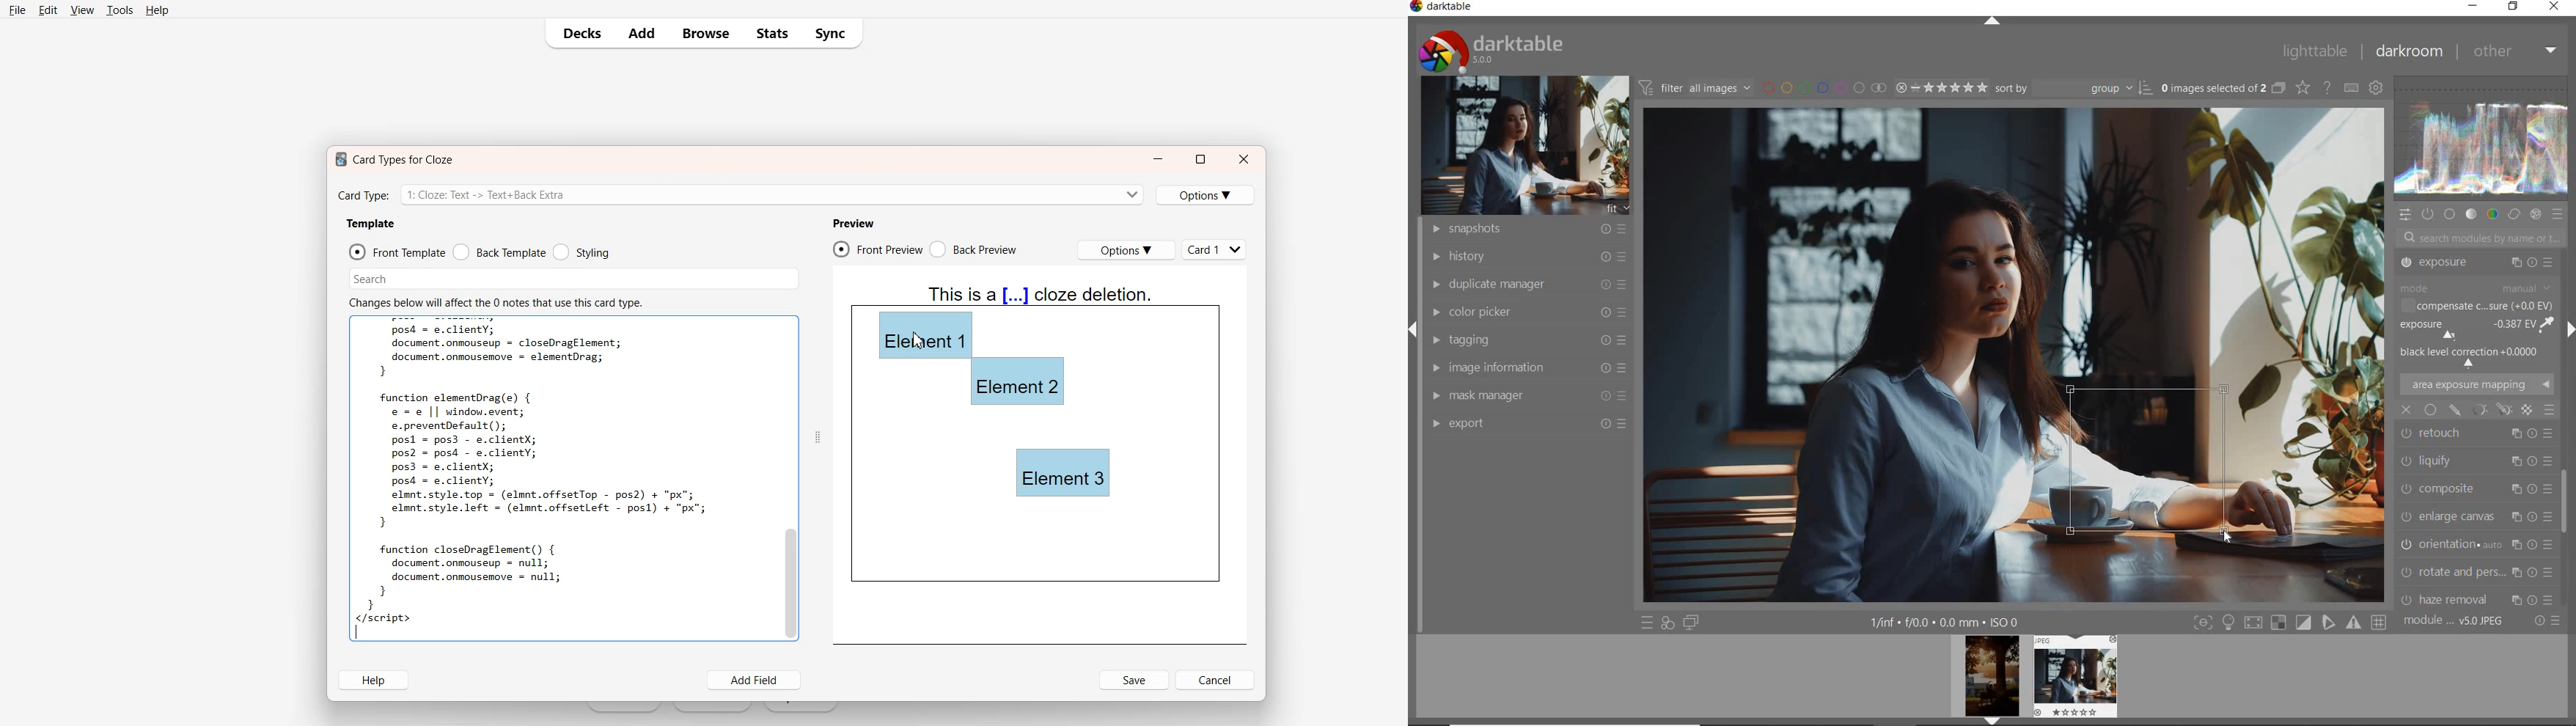  What do you see at coordinates (370, 224) in the screenshot?
I see `Template` at bounding box center [370, 224].